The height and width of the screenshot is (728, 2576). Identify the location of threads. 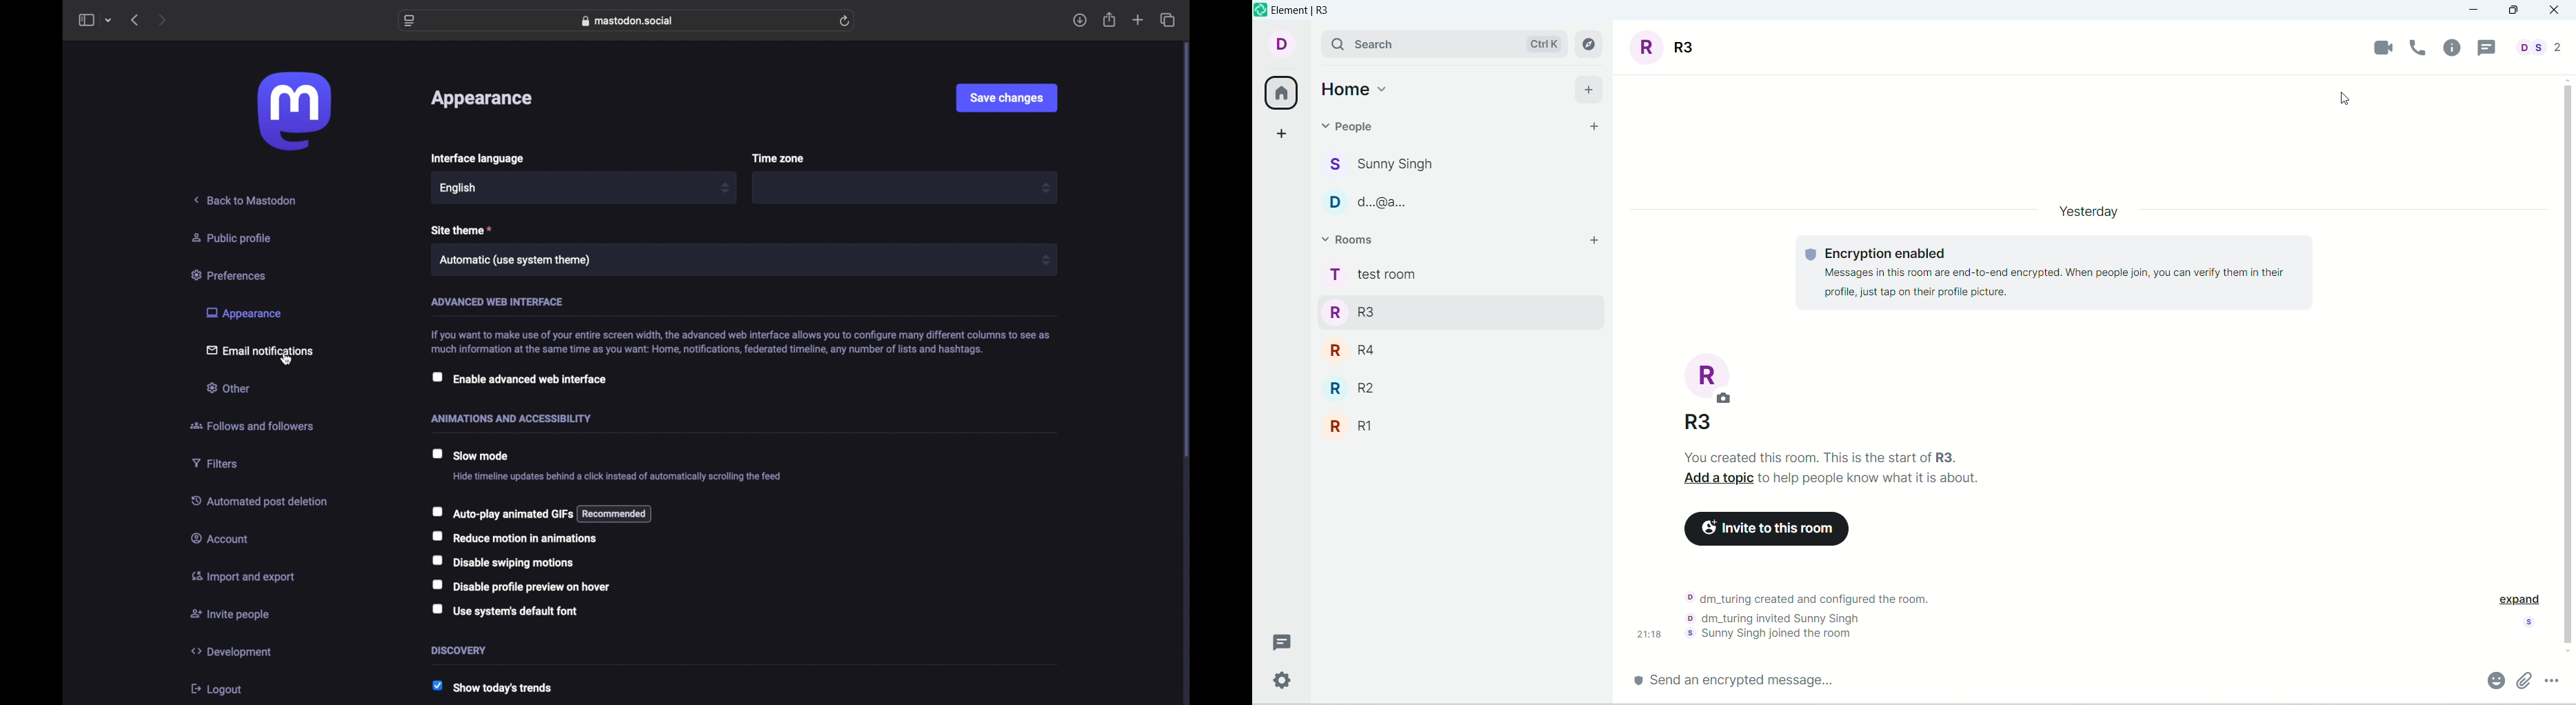
(2484, 48).